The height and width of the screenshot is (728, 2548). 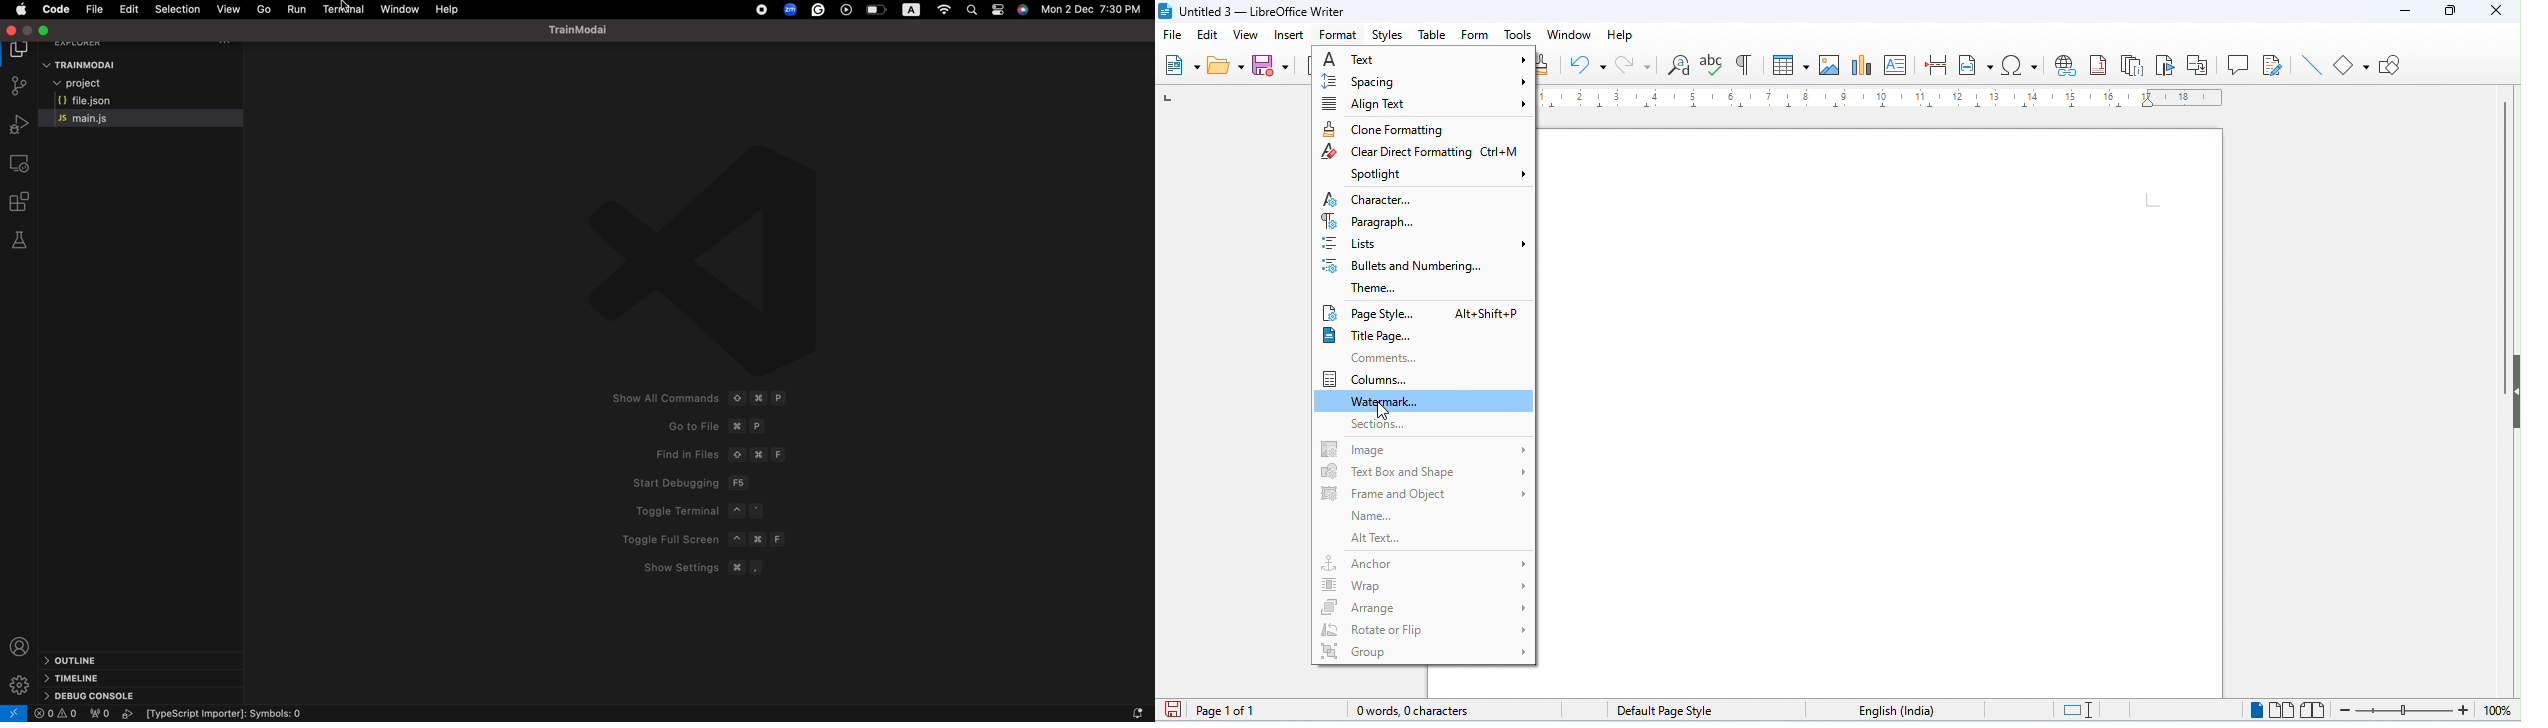 What do you see at coordinates (1743, 63) in the screenshot?
I see `toggle formatting marks` at bounding box center [1743, 63].